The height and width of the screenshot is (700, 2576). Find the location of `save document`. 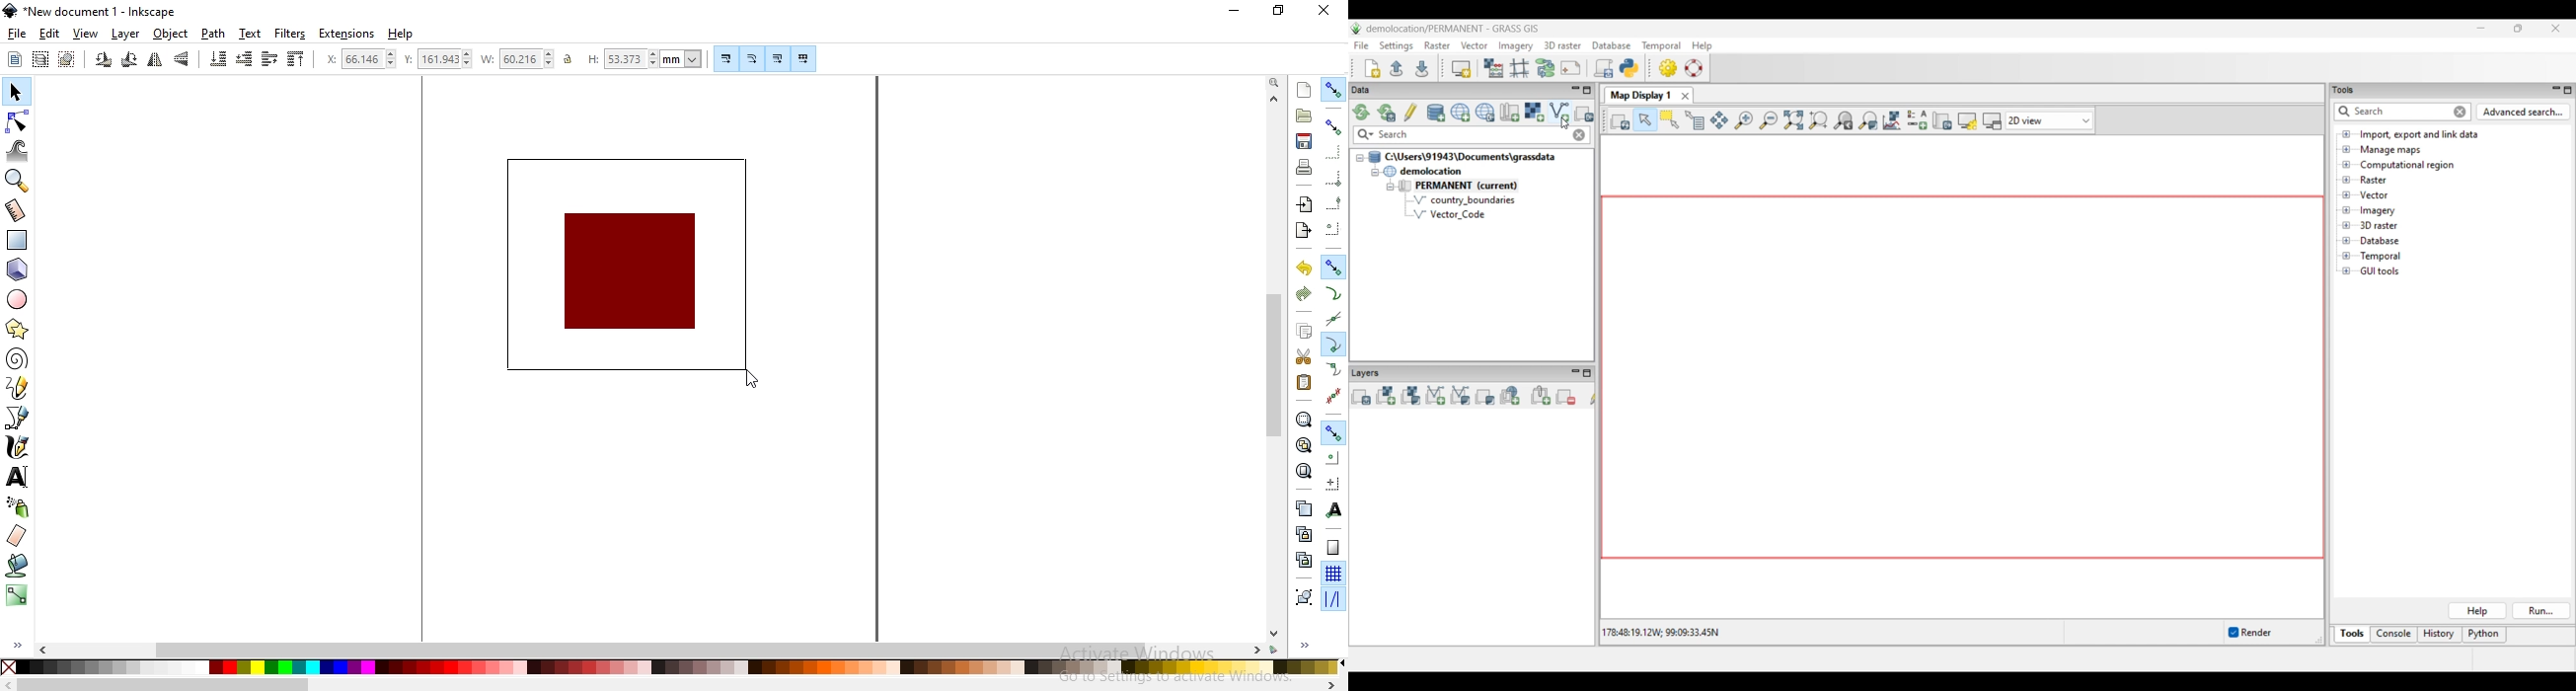

save document is located at coordinates (1305, 142).